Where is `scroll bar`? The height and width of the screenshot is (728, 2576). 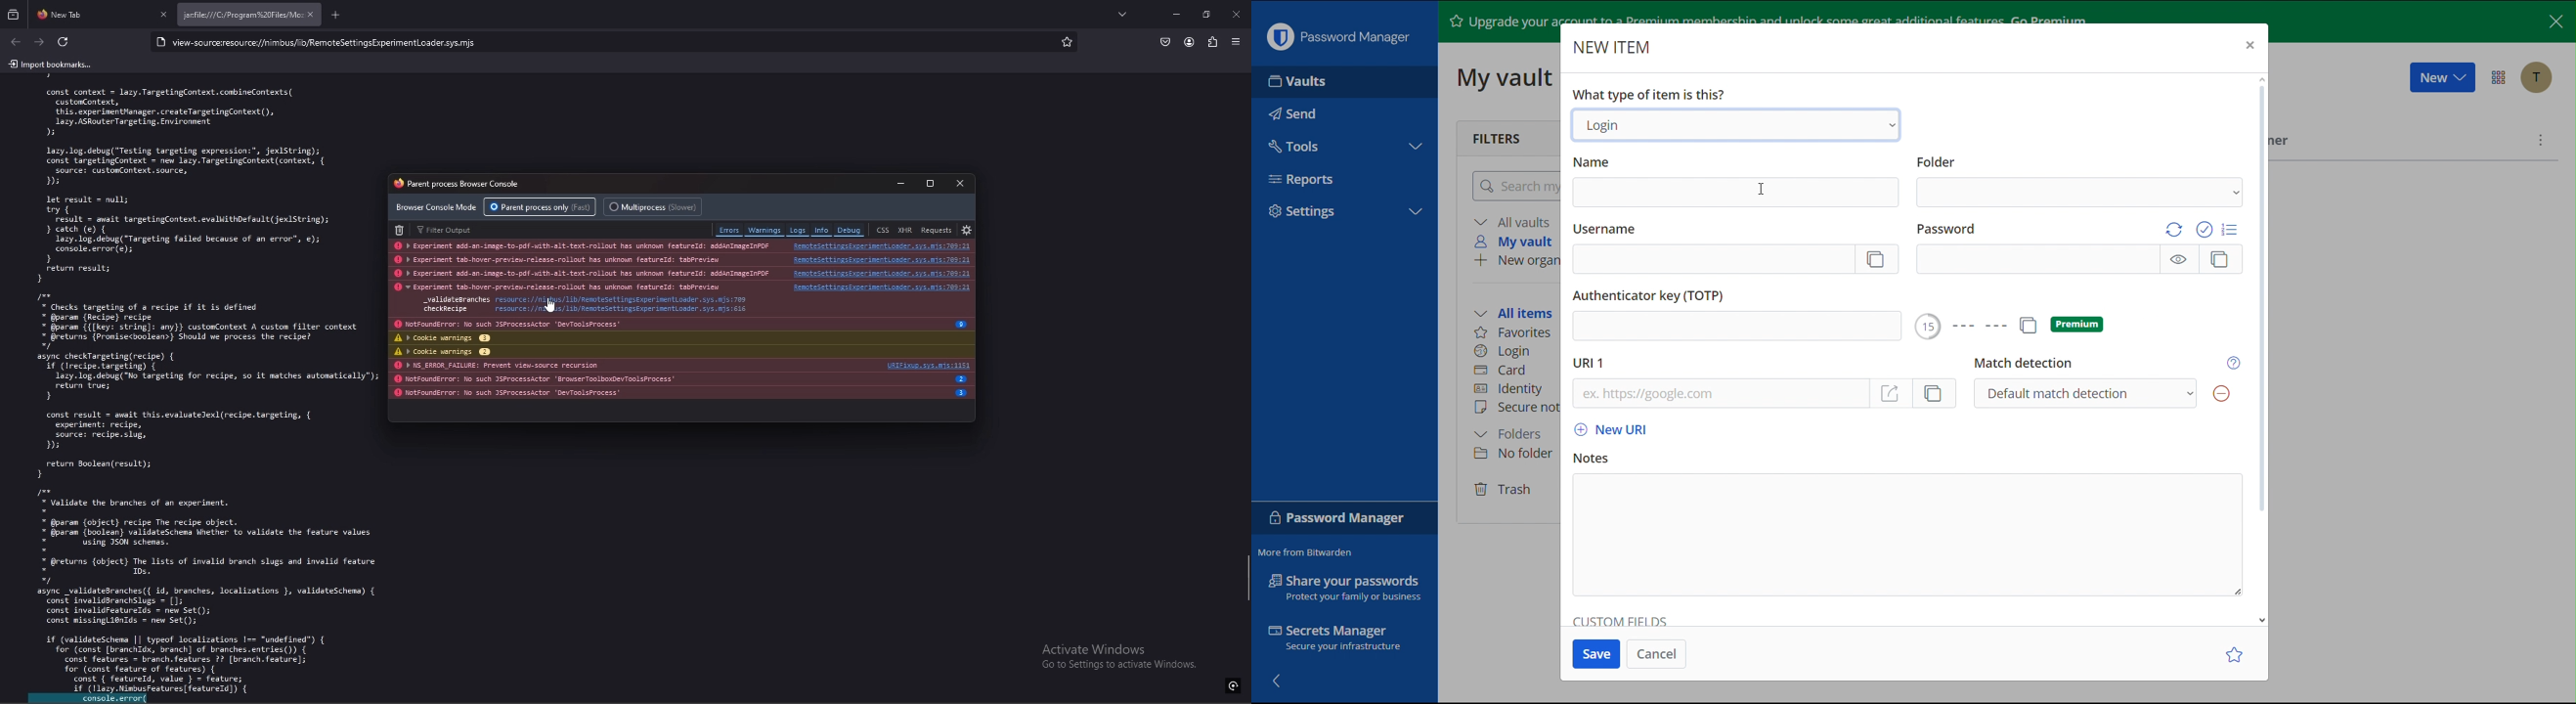
scroll bar is located at coordinates (1251, 579).